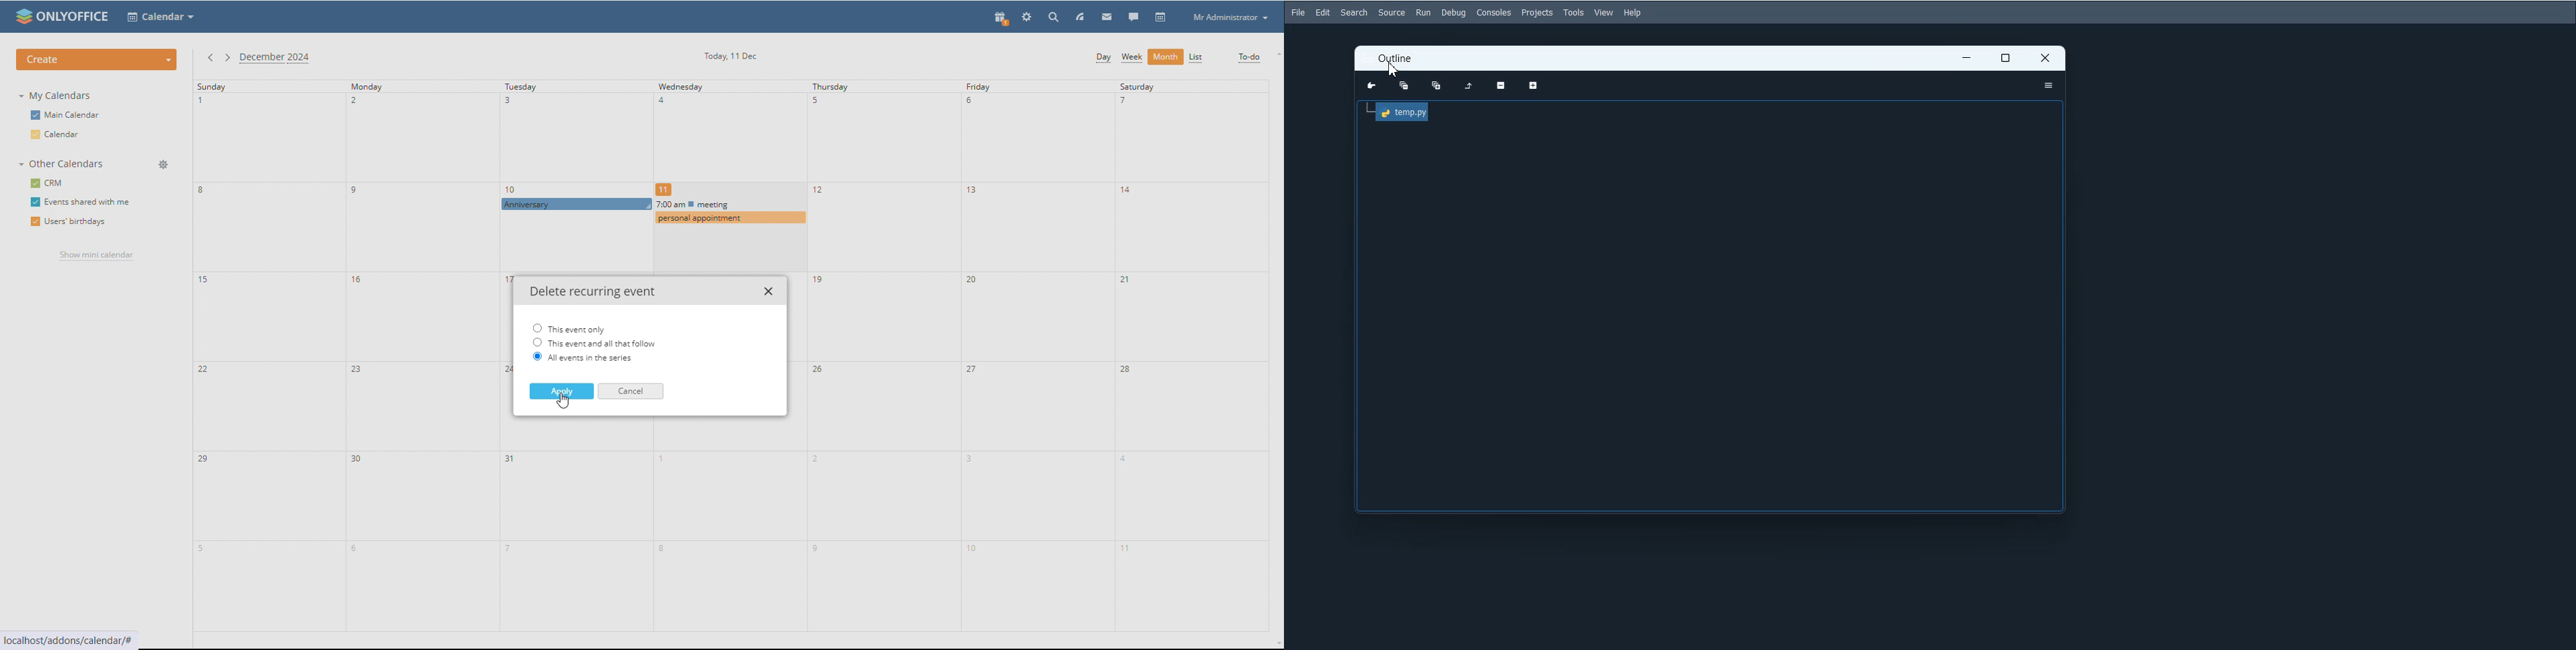 This screenshot has width=2576, height=672. I want to click on Expand section, so click(1532, 86).